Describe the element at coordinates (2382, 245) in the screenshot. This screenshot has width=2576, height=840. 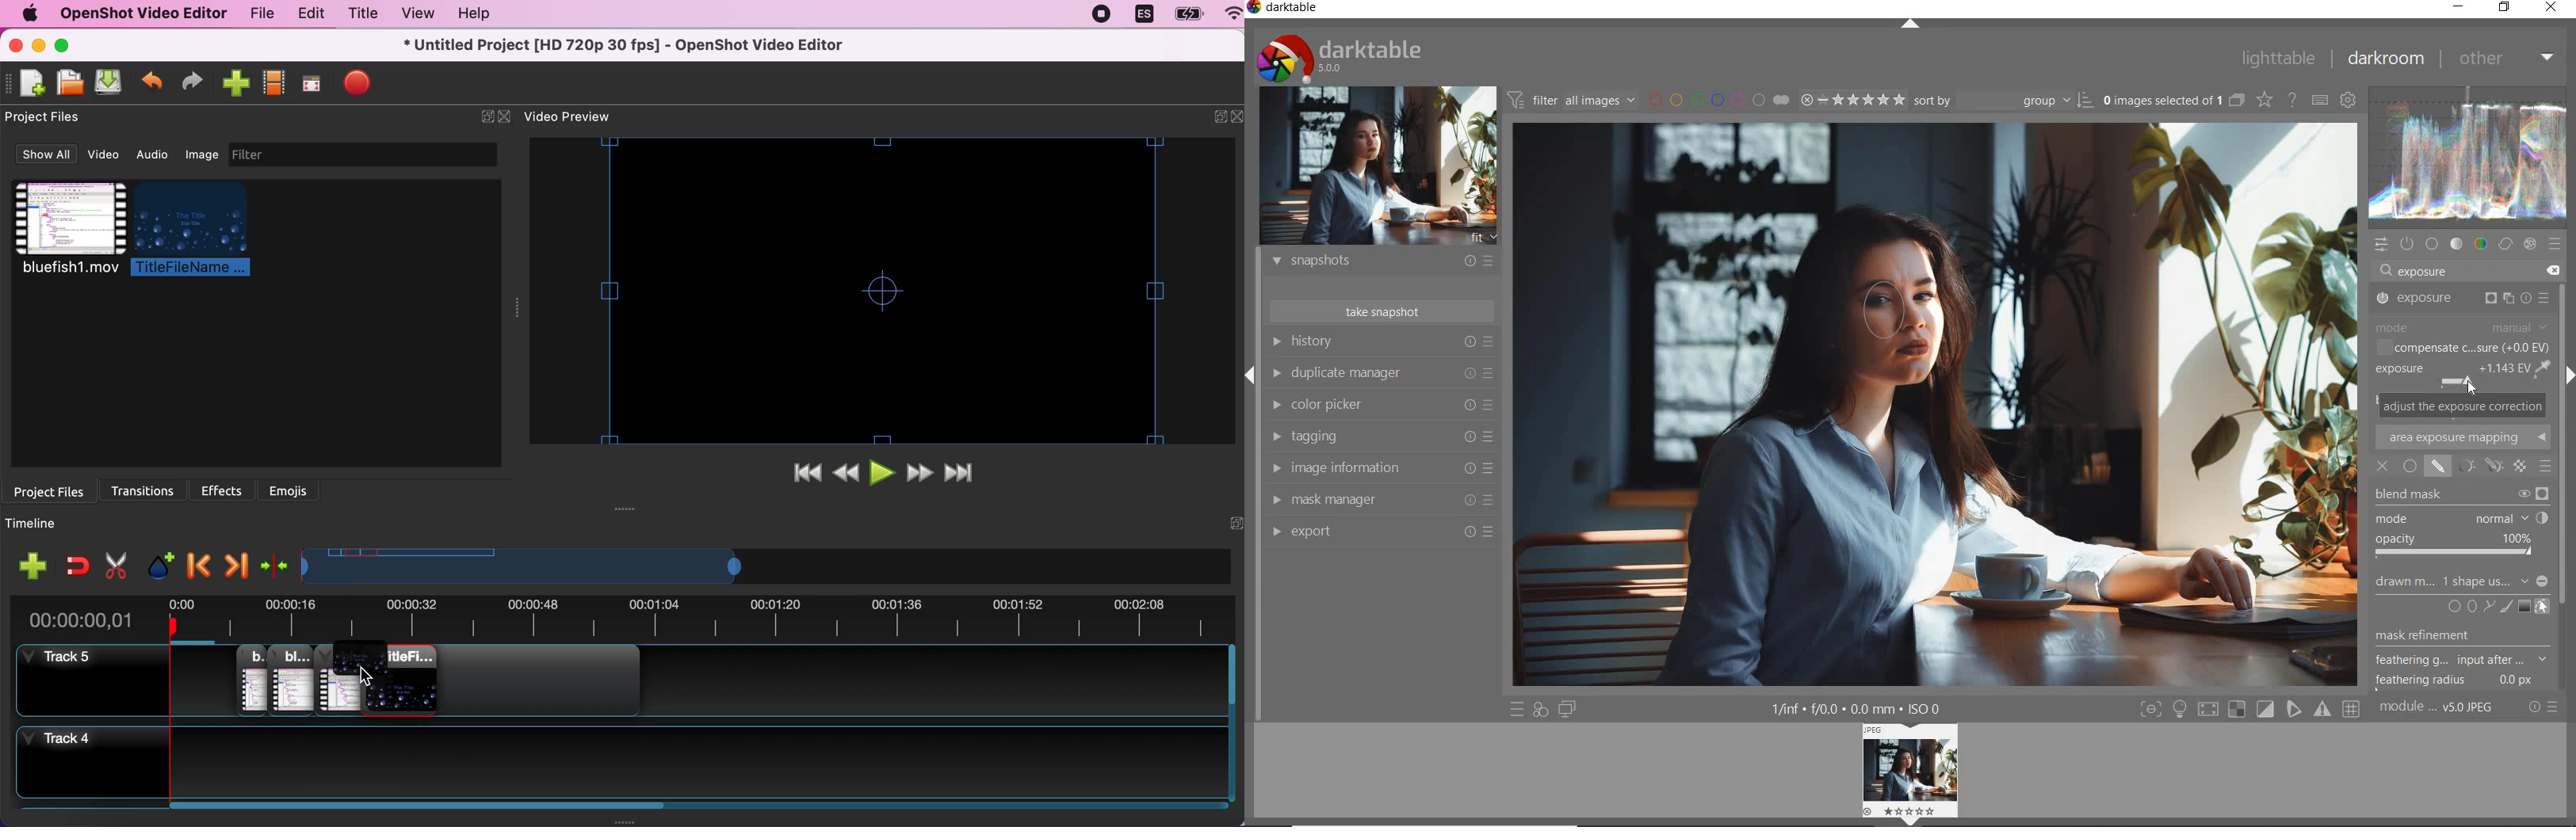
I see `quick access panel` at that location.